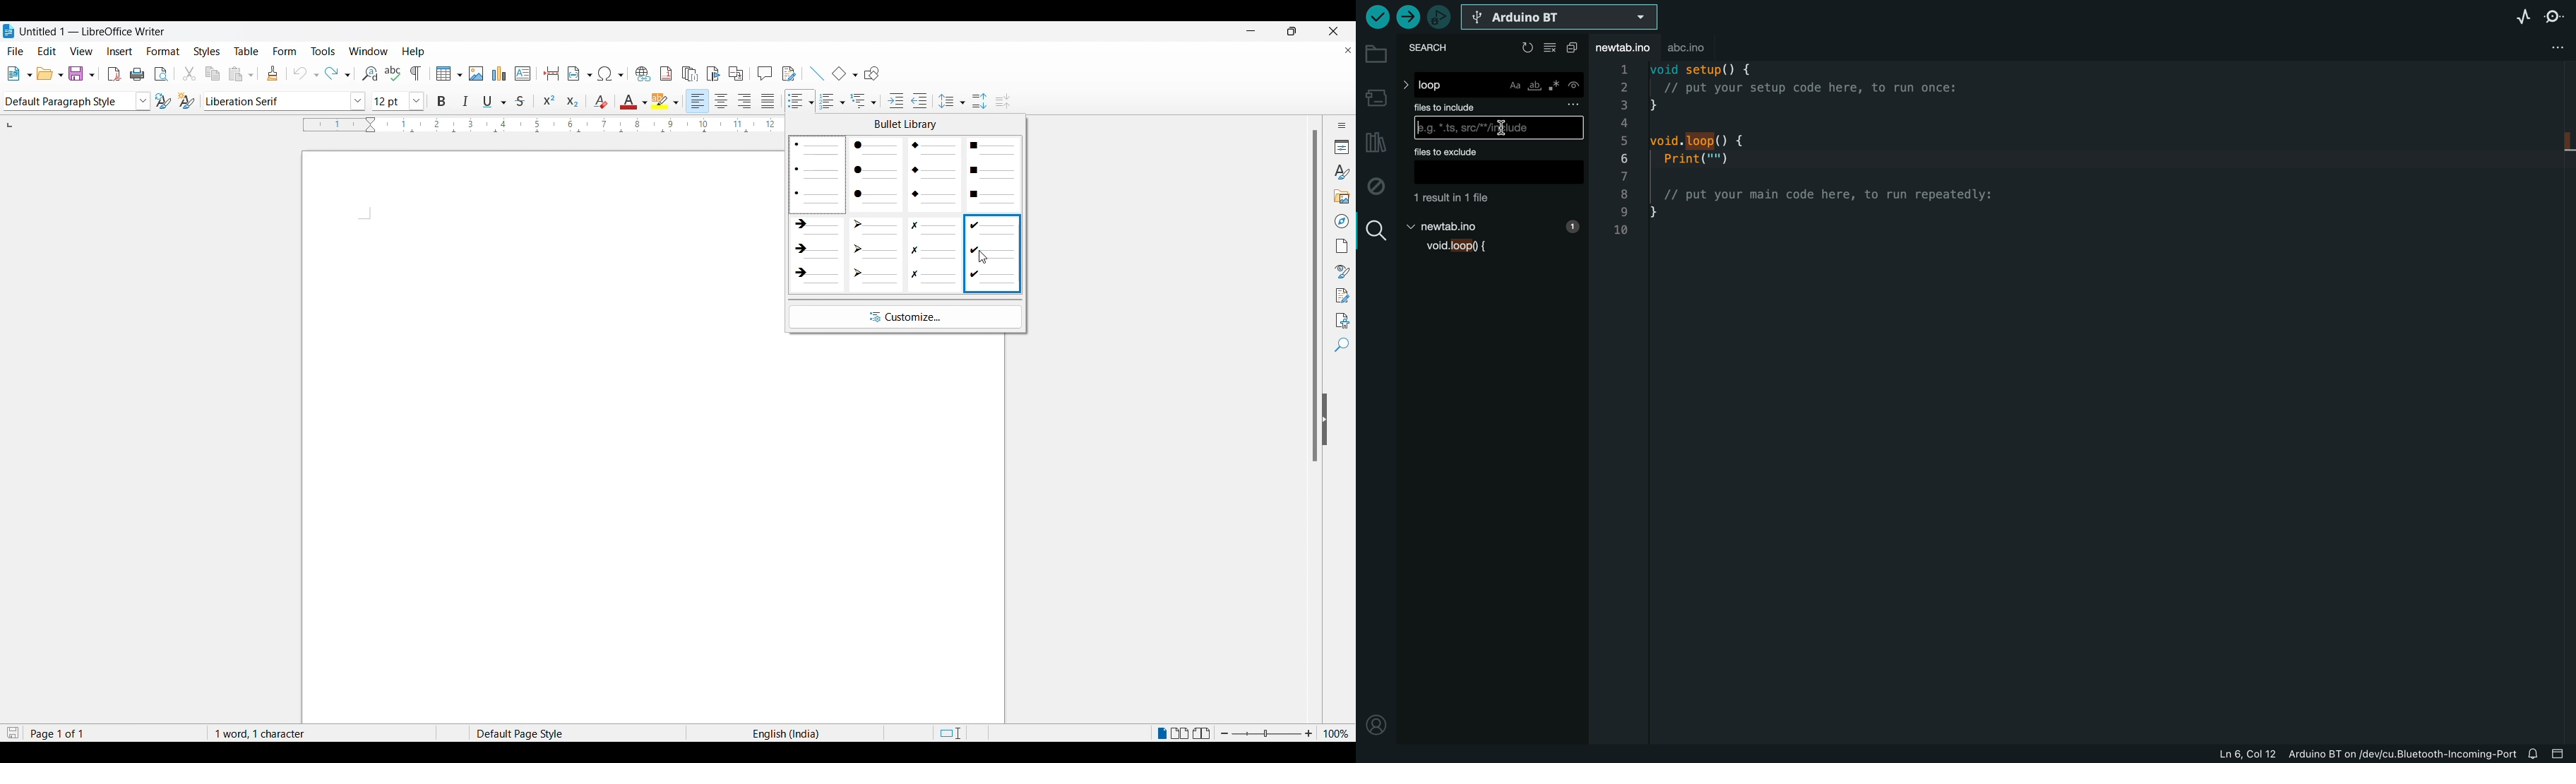 Image resolution: width=2576 pixels, height=784 pixels. Describe the element at coordinates (1343, 52) in the screenshot. I see `close` at that location.